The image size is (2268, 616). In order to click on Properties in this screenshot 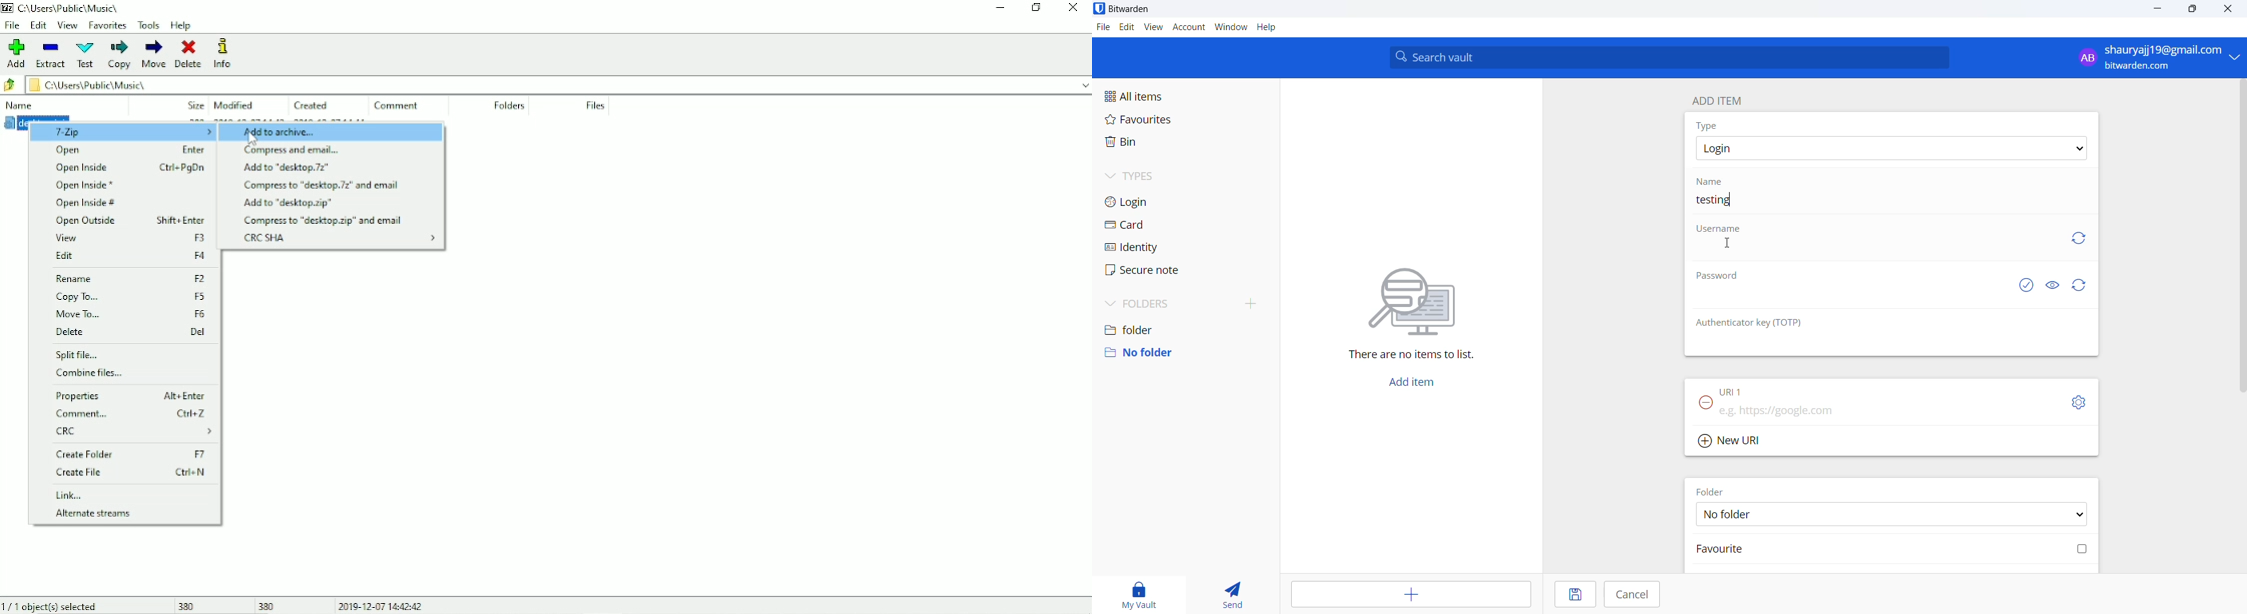, I will do `click(130, 396)`.